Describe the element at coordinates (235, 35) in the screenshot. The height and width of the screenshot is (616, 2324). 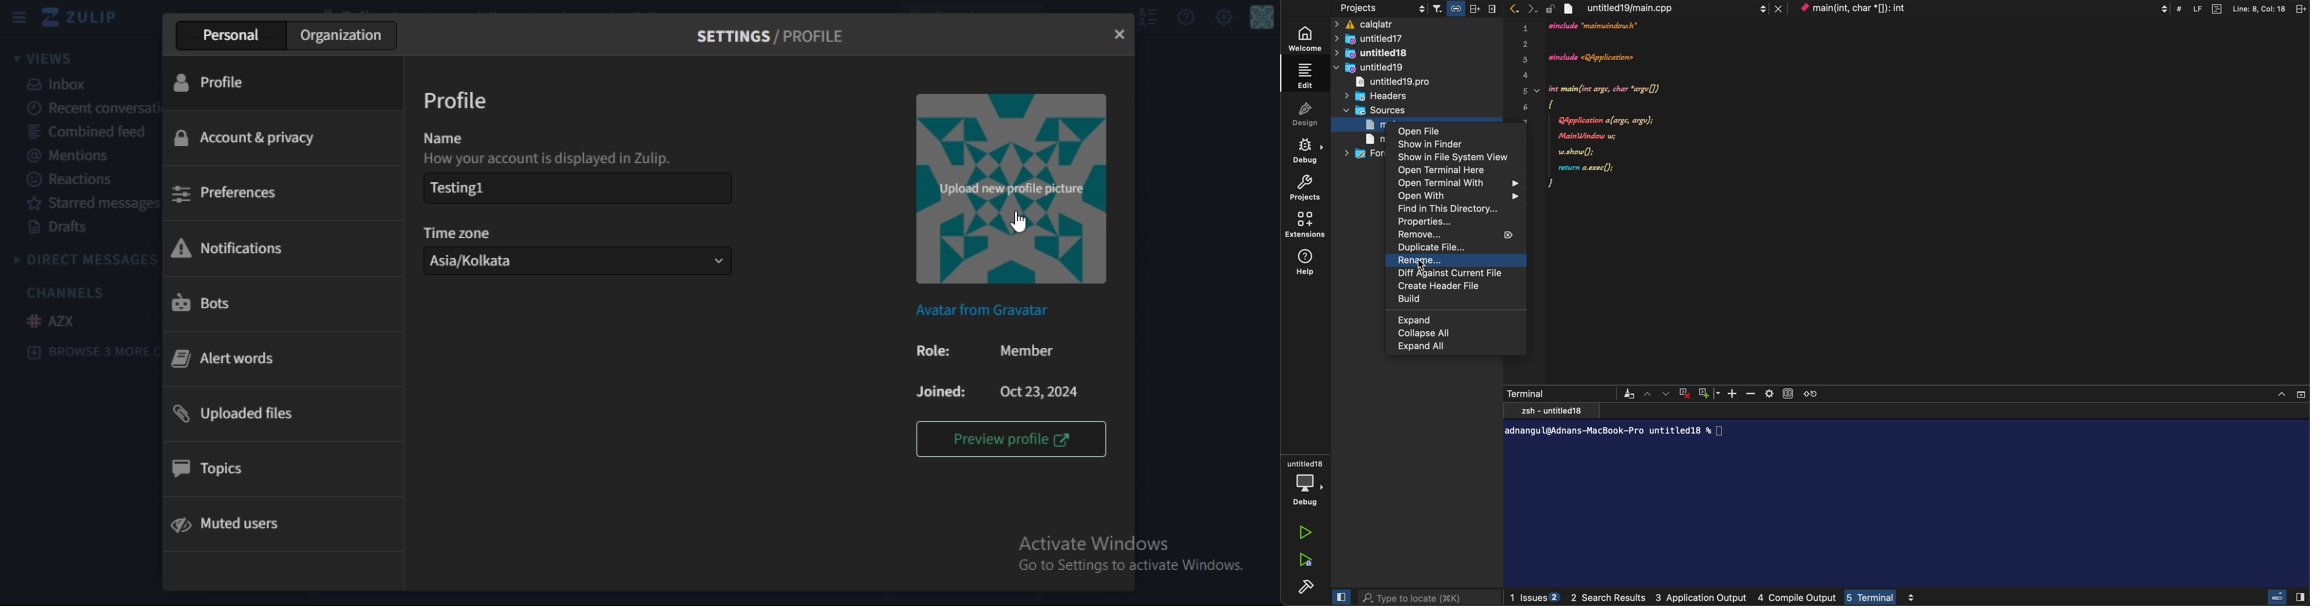
I see `personal` at that location.